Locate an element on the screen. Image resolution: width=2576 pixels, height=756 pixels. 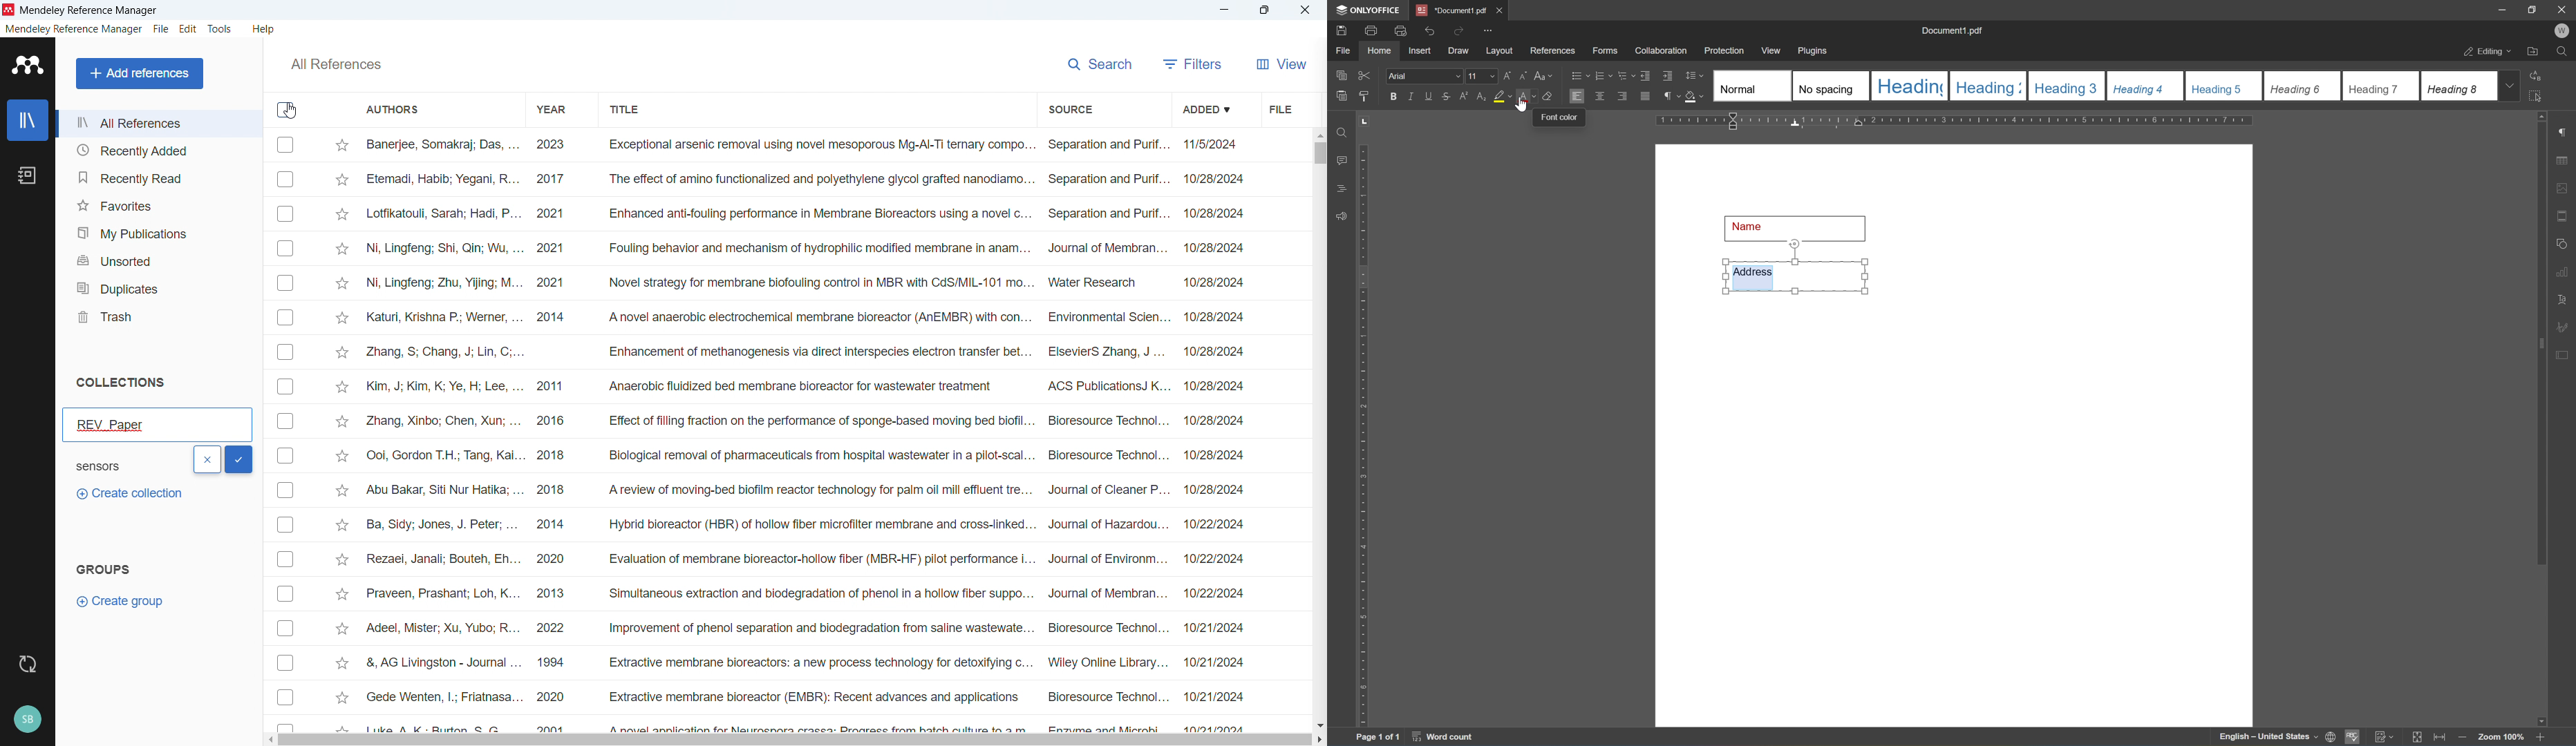
increase indent is located at coordinates (1668, 76).